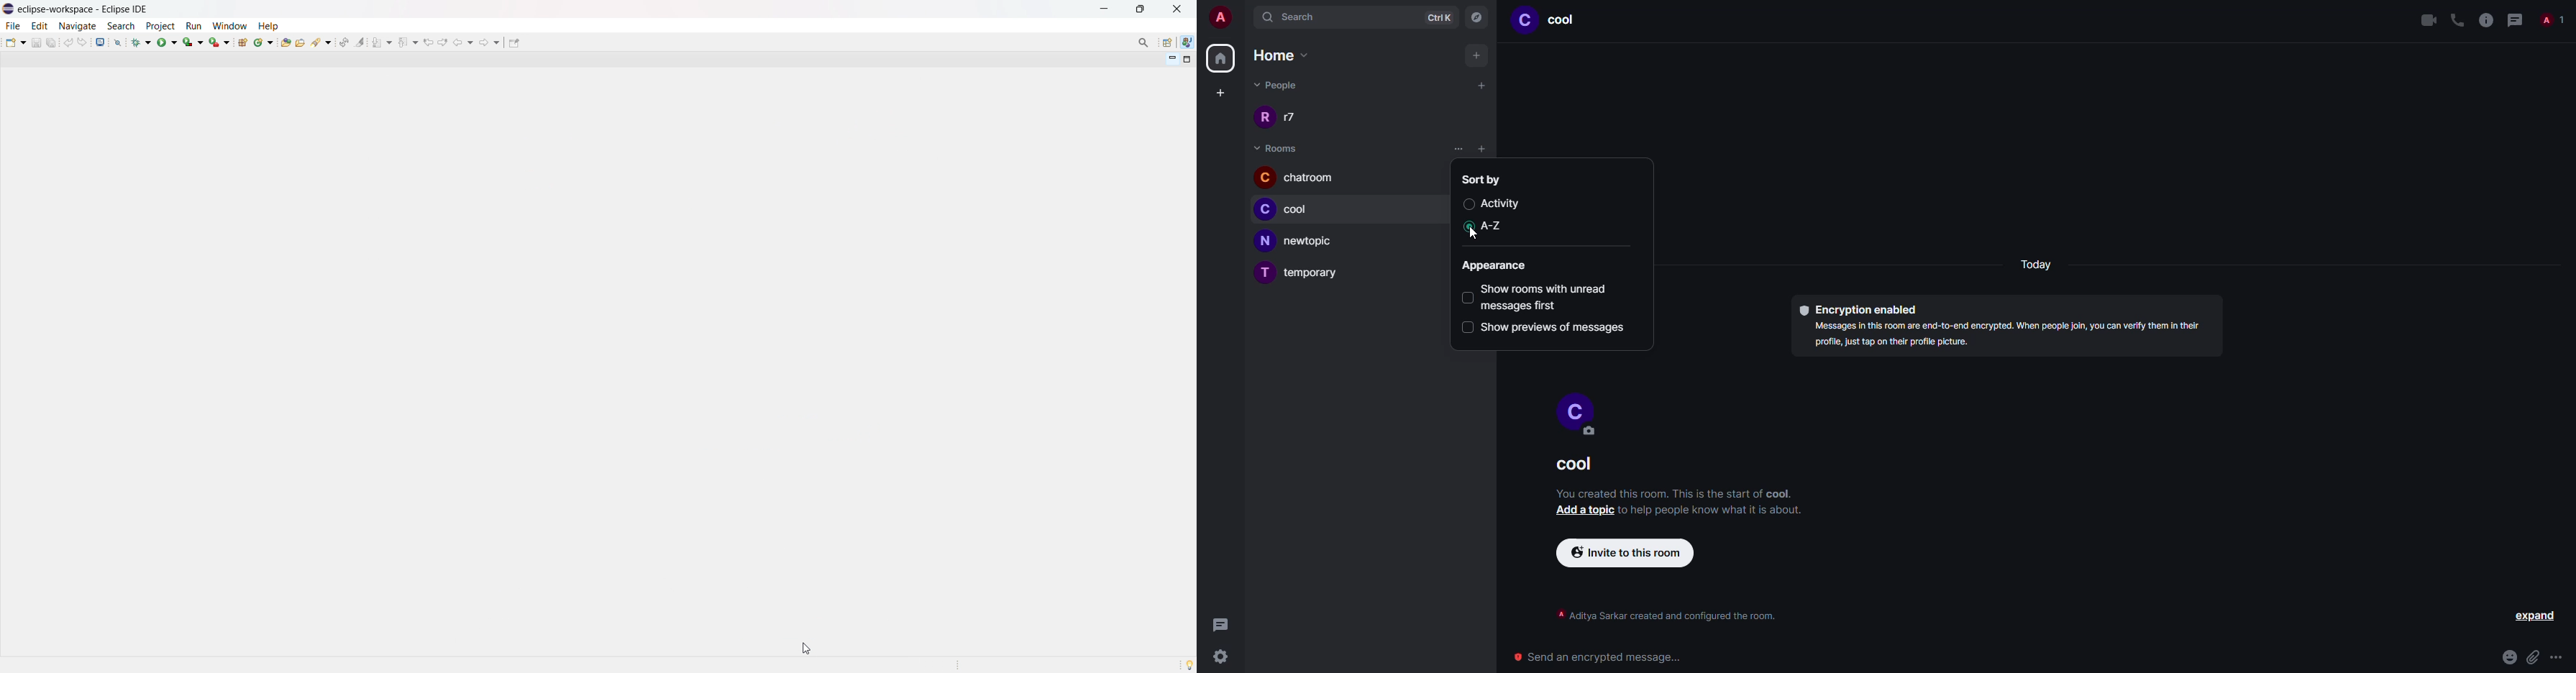 The height and width of the screenshot is (700, 2576). I want to click on temporary, so click(1315, 276).